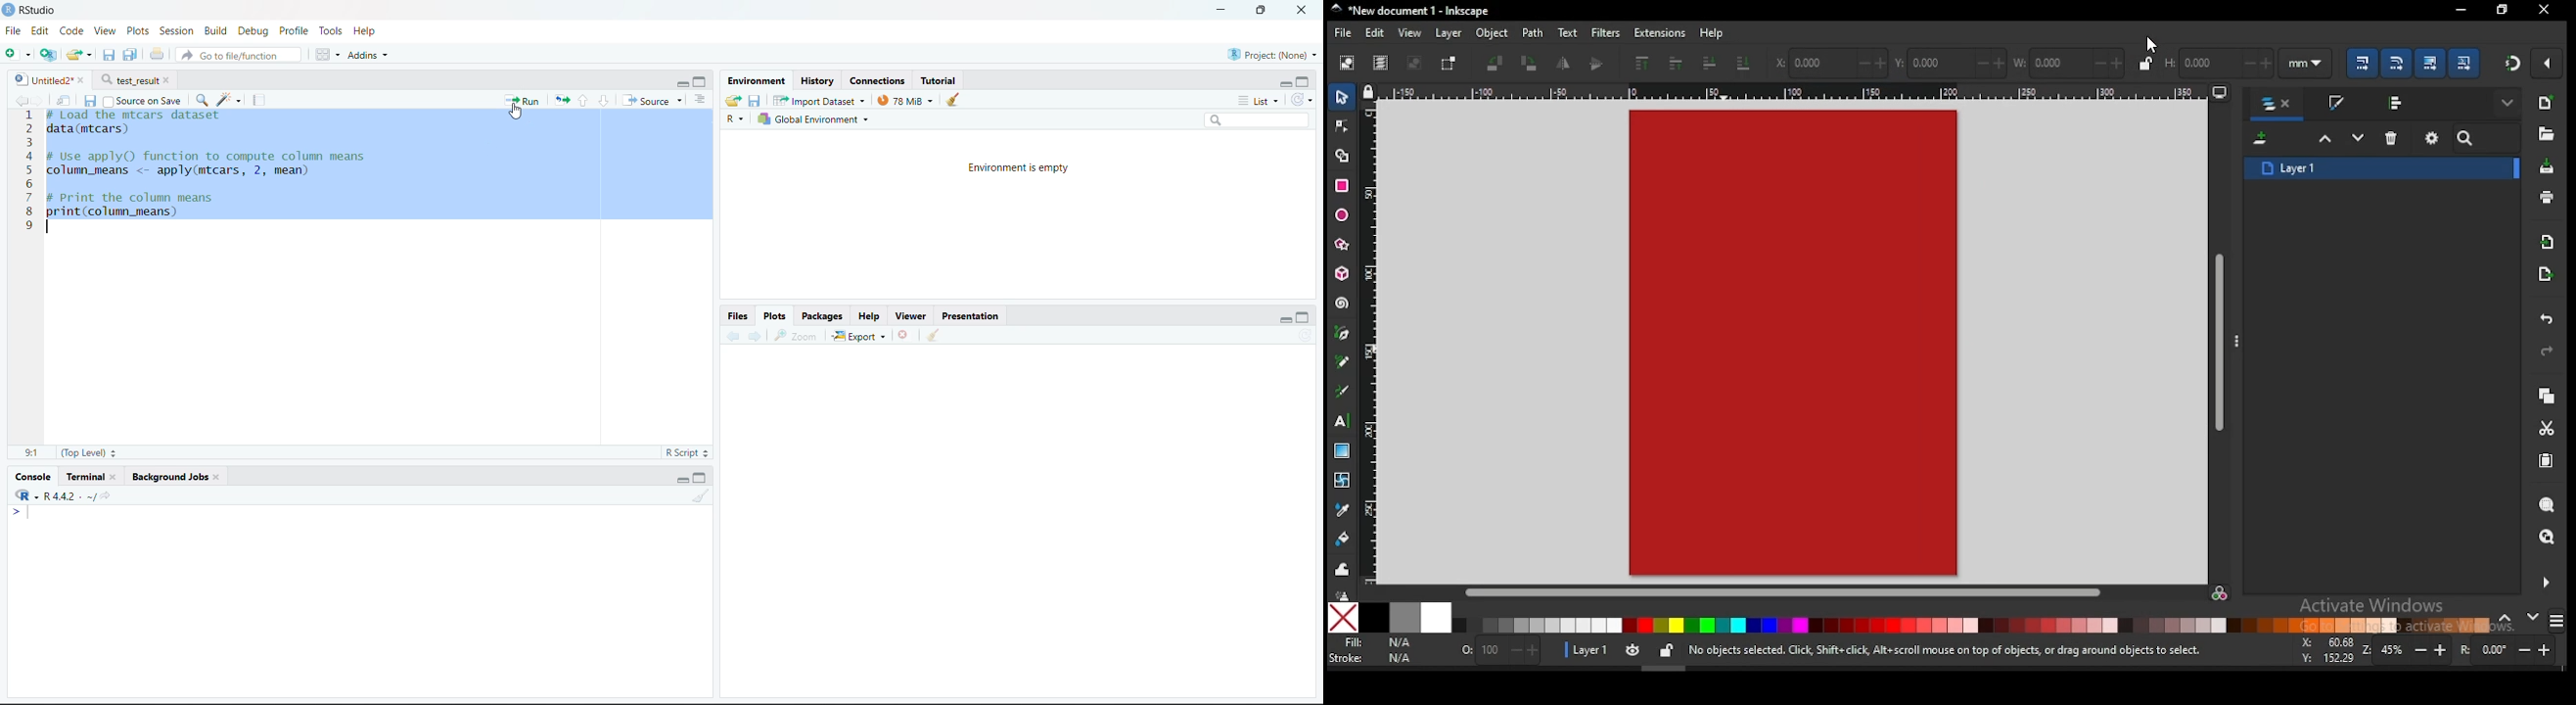 The height and width of the screenshot is (728, 2576). I want to click on Code, so click(70, 30).